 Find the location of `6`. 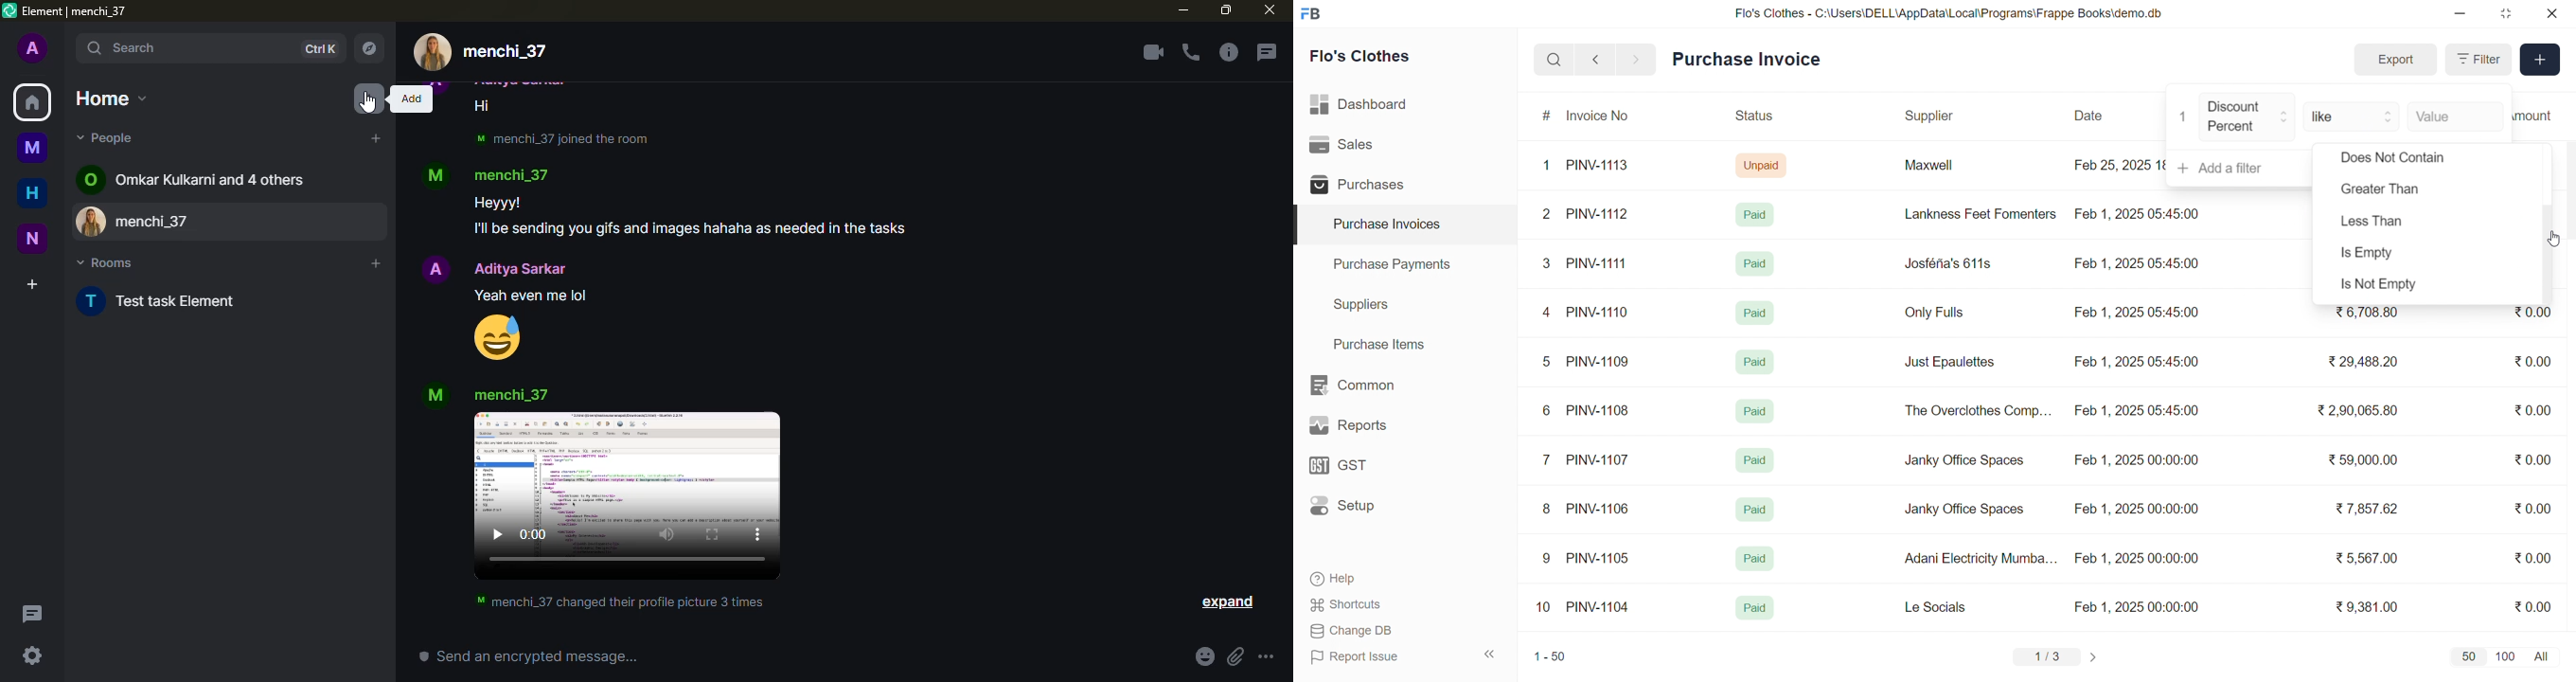

6 is located at coordinates (1546, 410).